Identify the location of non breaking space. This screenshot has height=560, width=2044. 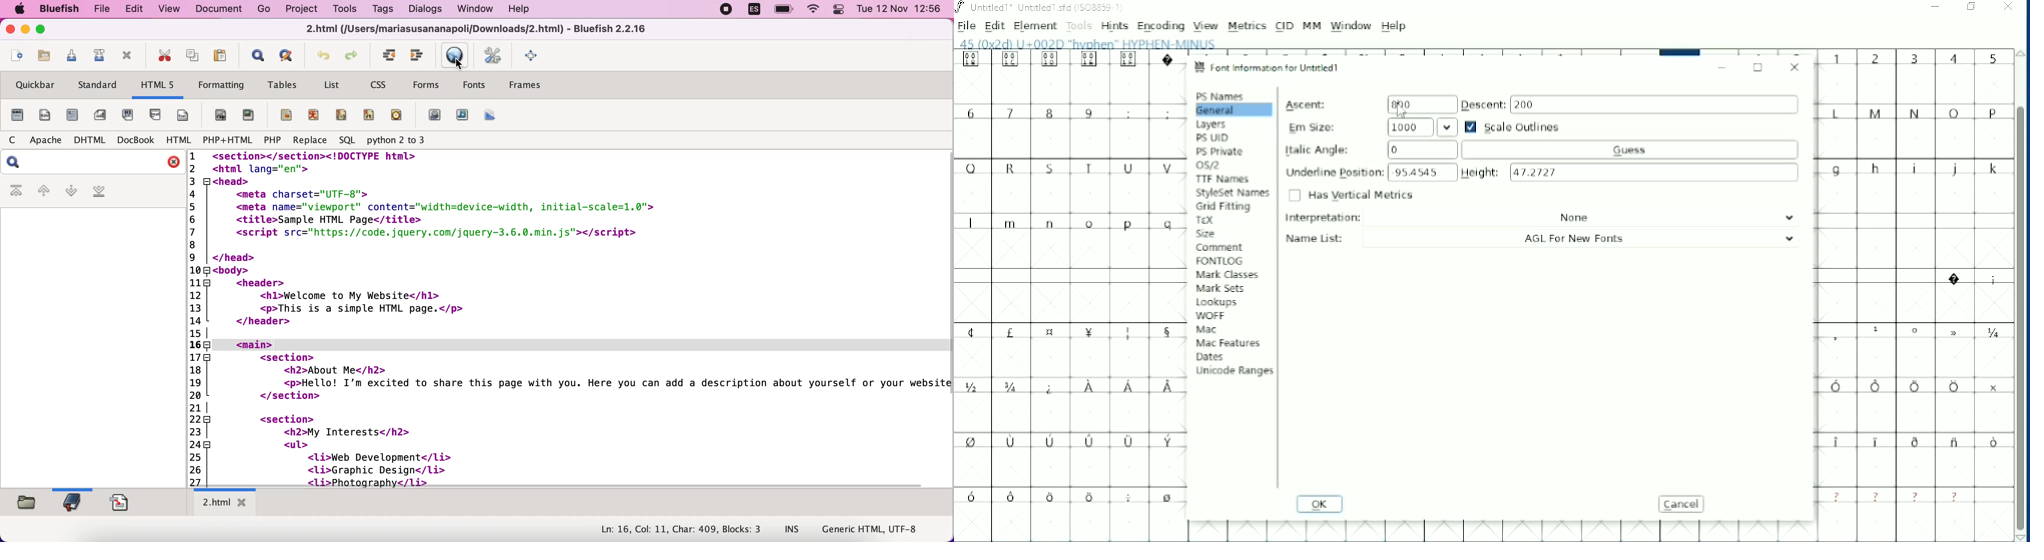
(220, 116).